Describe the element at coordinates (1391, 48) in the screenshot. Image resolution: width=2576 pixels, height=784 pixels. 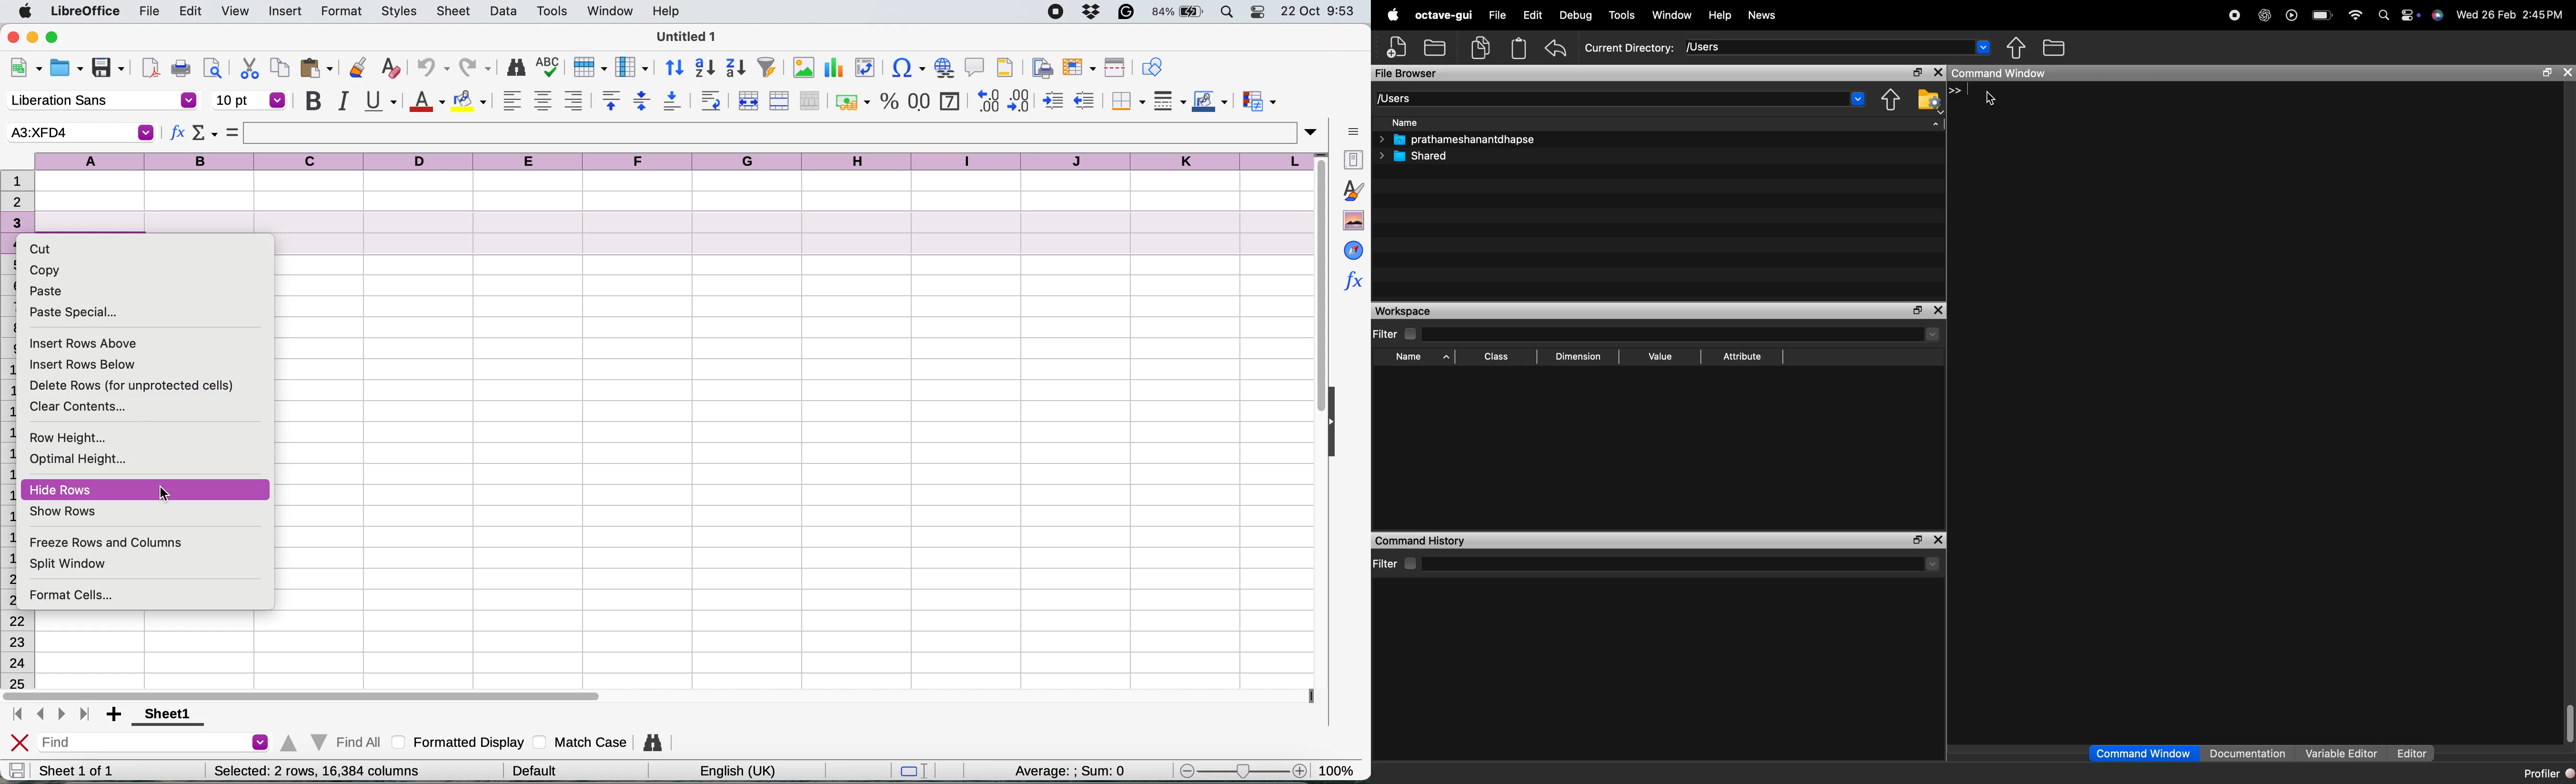
I see `add` at that location.